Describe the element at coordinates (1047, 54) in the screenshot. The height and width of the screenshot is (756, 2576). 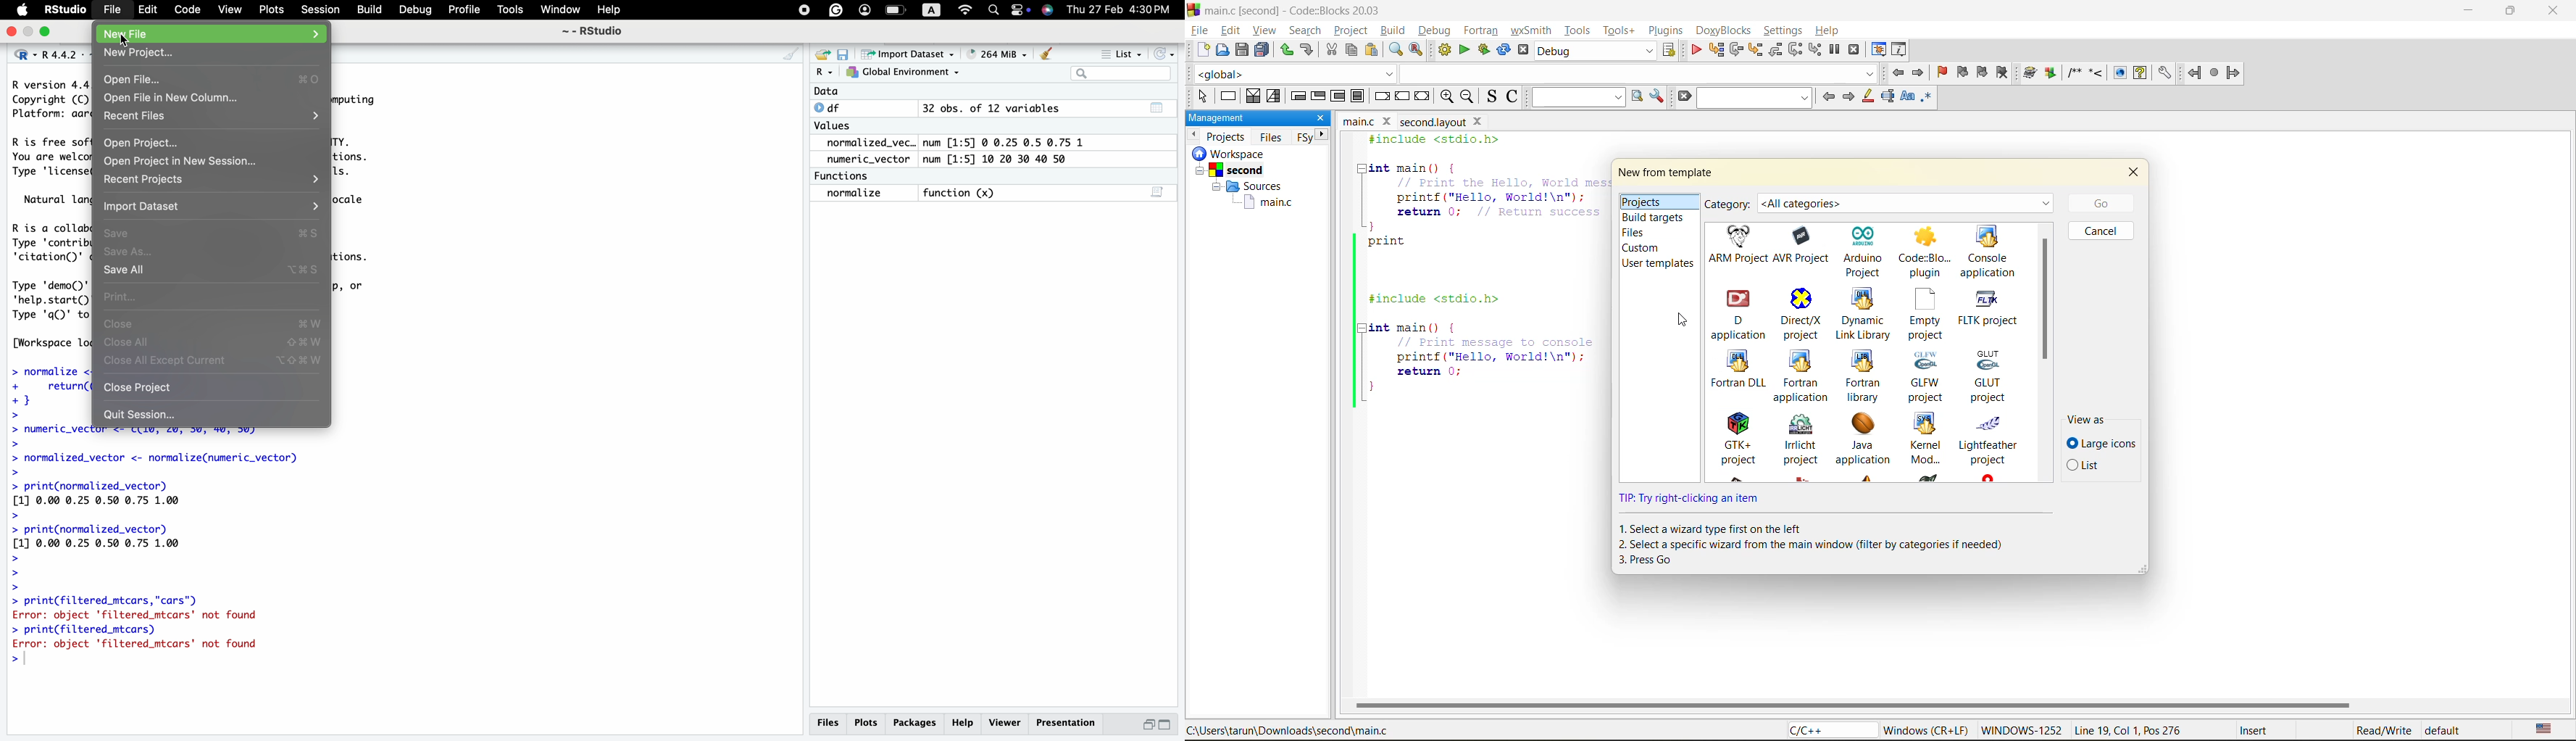
I see `clear objects from the workspace` at that location.